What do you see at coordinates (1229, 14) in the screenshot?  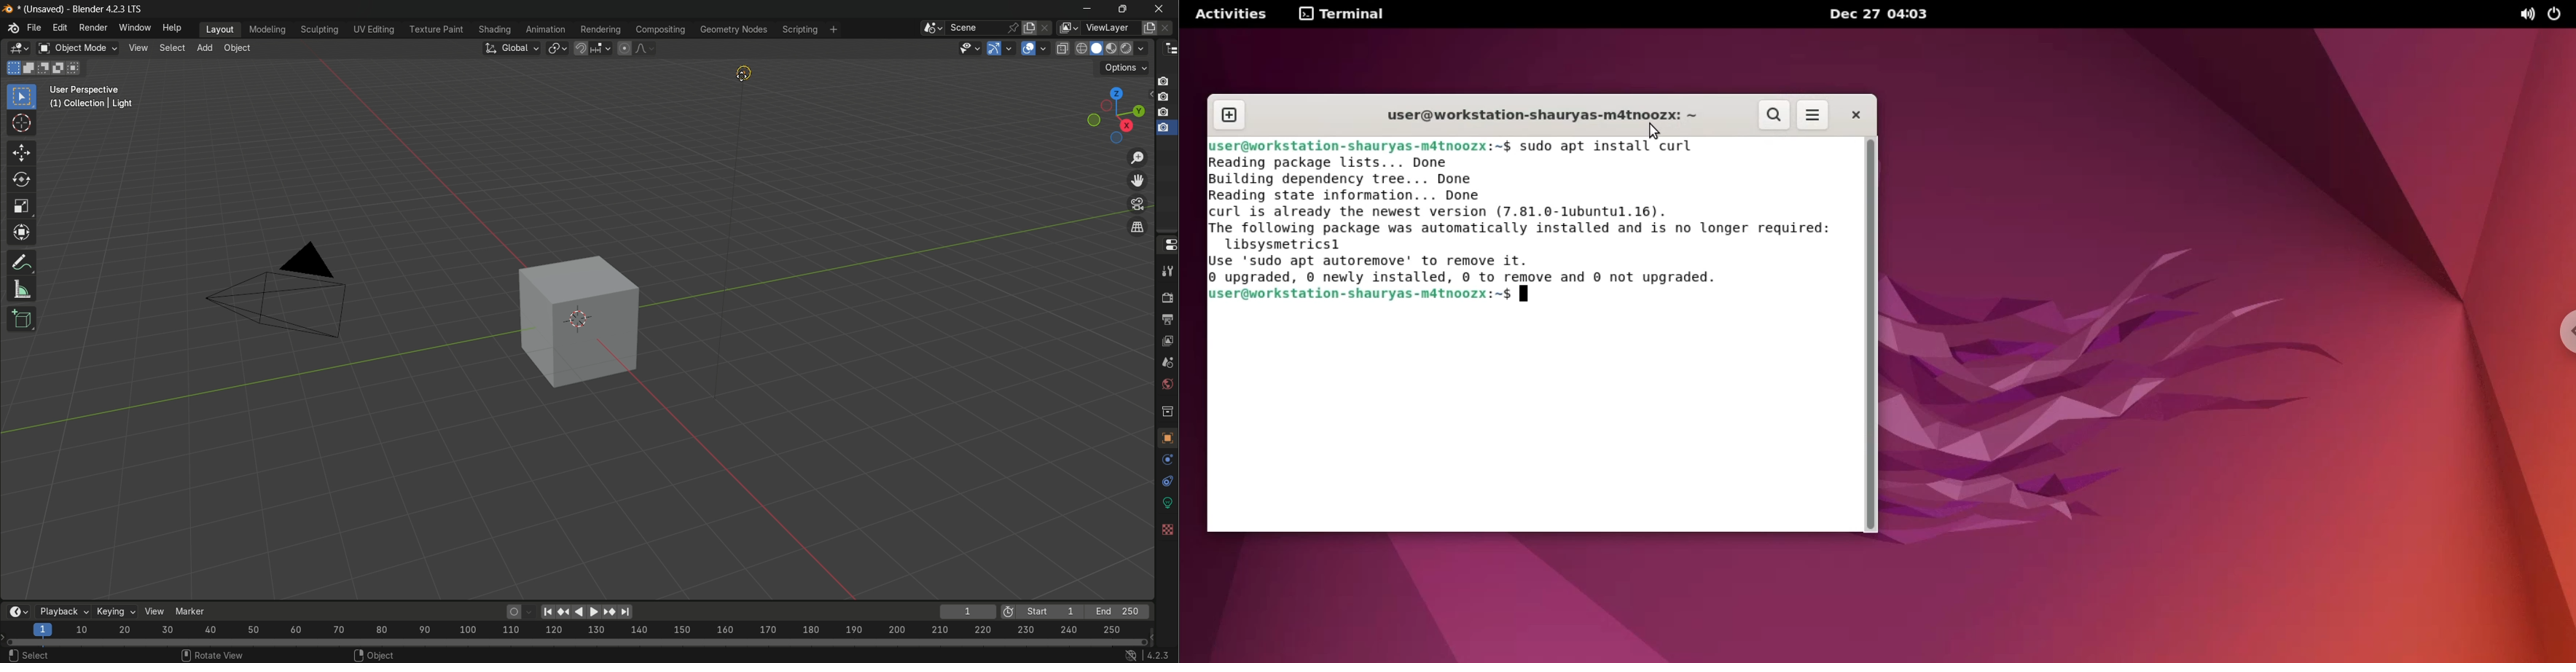 I see `Activities` at bounding box center [1229, 14].